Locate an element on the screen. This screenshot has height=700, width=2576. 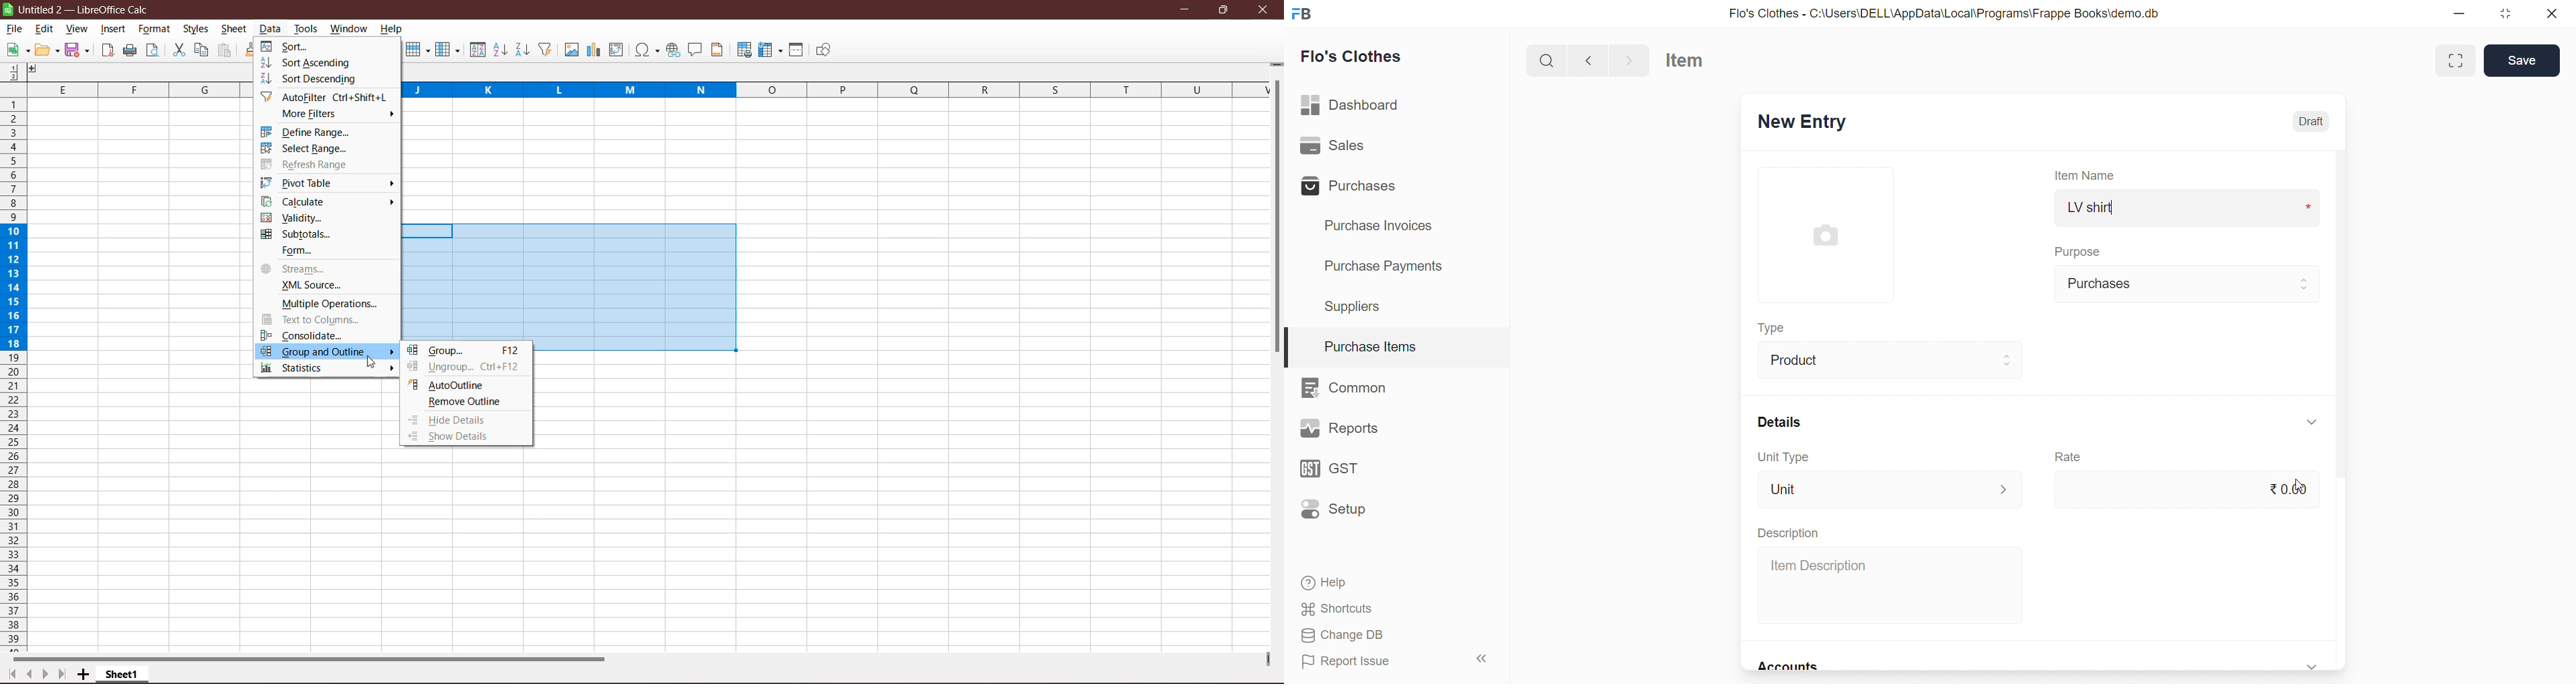
Ungroup is located at coordinates (466, 368).